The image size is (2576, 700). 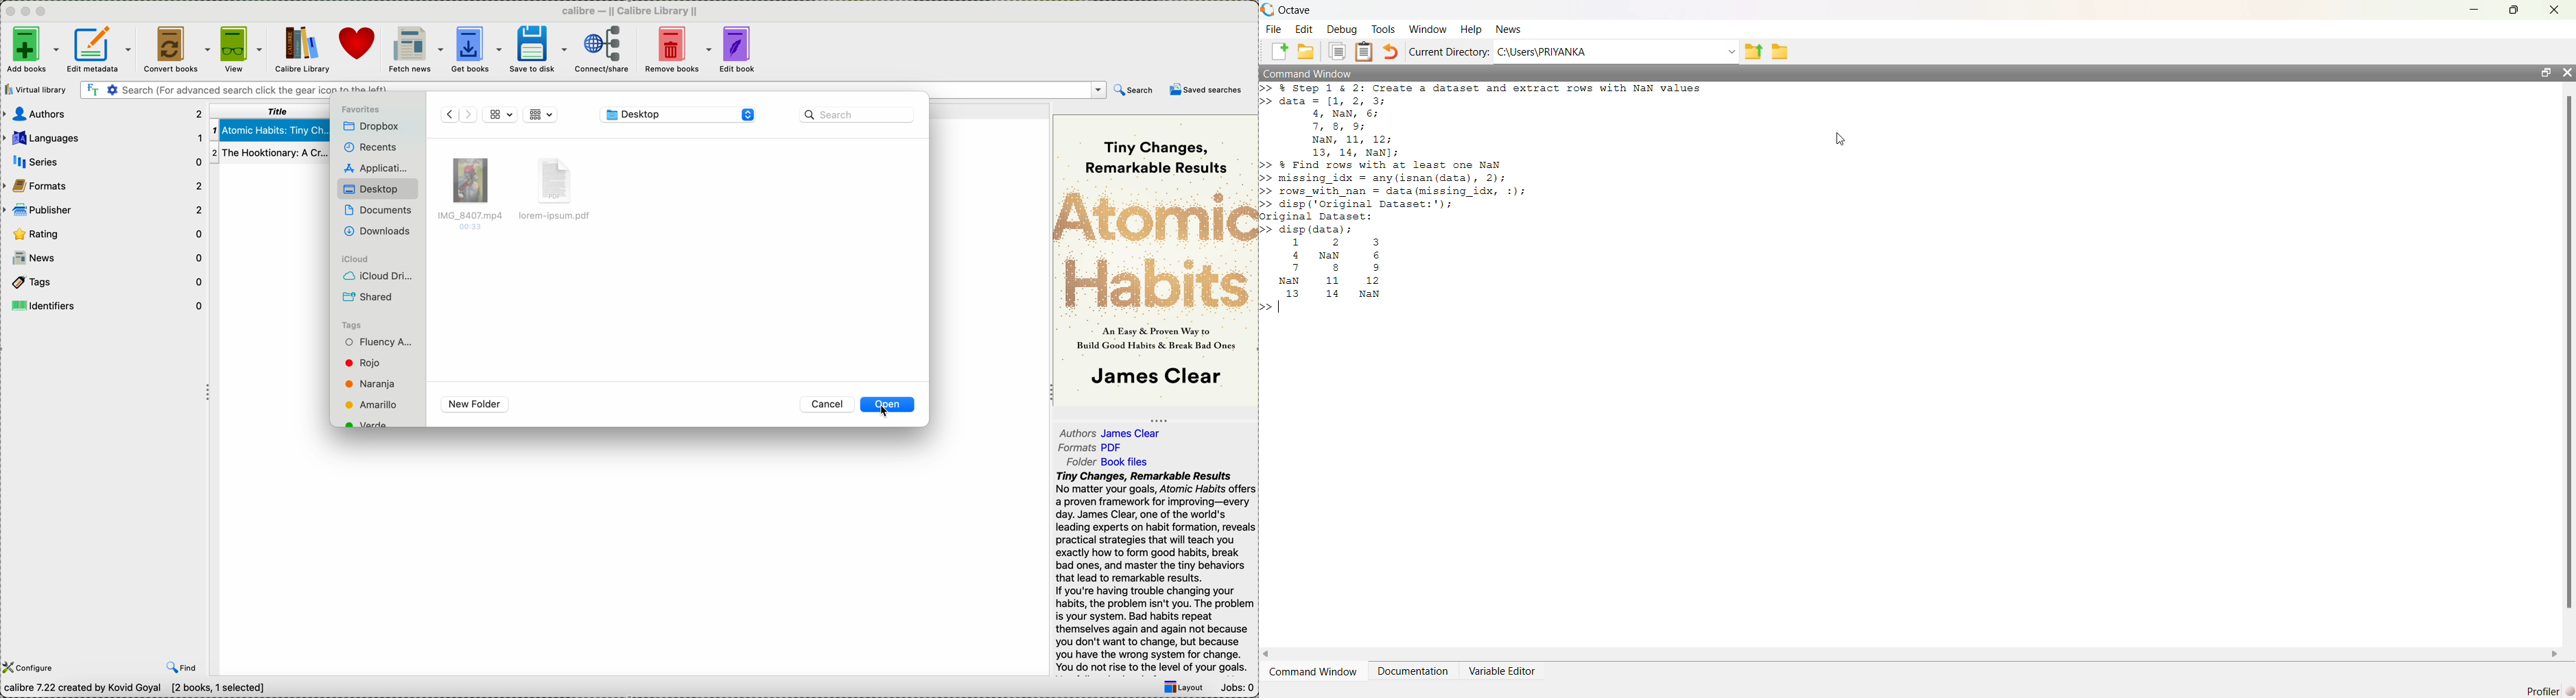 I want to click on authors, so click(x=1113, y=433).